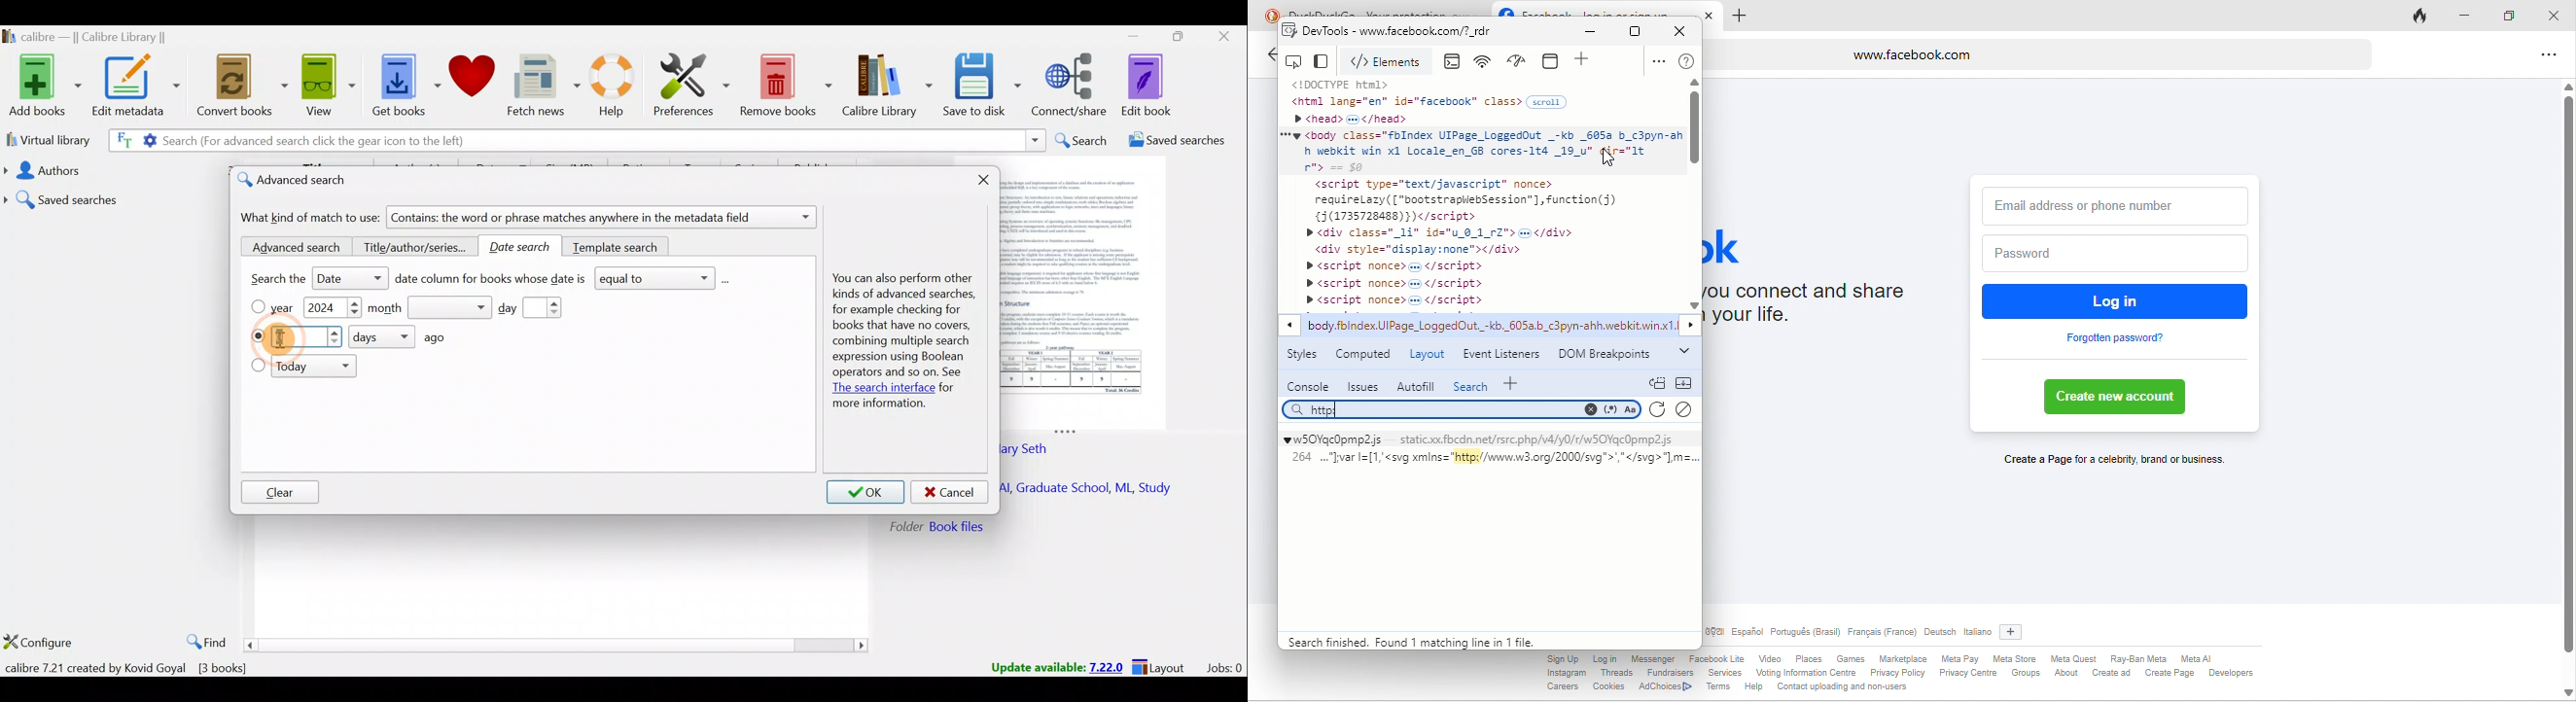 The width and height of the screenshot is (2576, 728). I want to click on ‘wwSO¥qcpmp2js  static:ocfbednnet/rsrcphp/vd/y0/rwSO¥acOpmp2js
264 var <1 <svg xin" own 3 org 2000/ sug>", </svg> m=, so click(1488, 463).